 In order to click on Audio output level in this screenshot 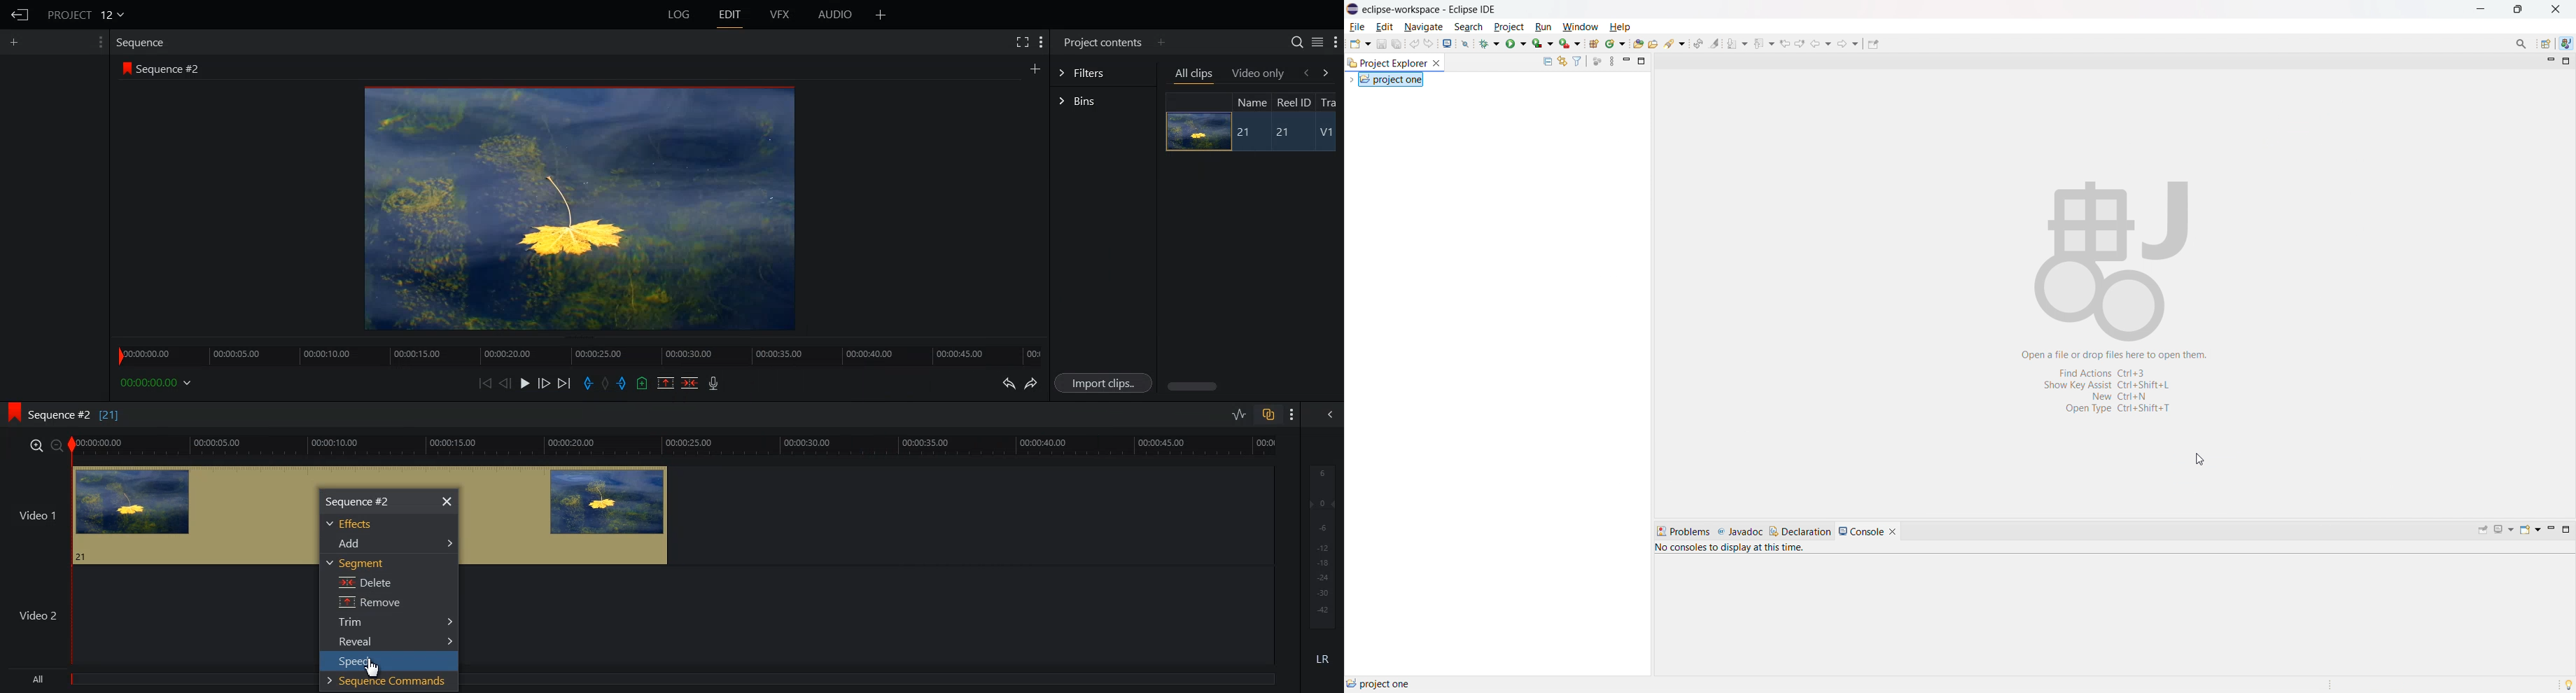, I will do `click(1320, 545)`.